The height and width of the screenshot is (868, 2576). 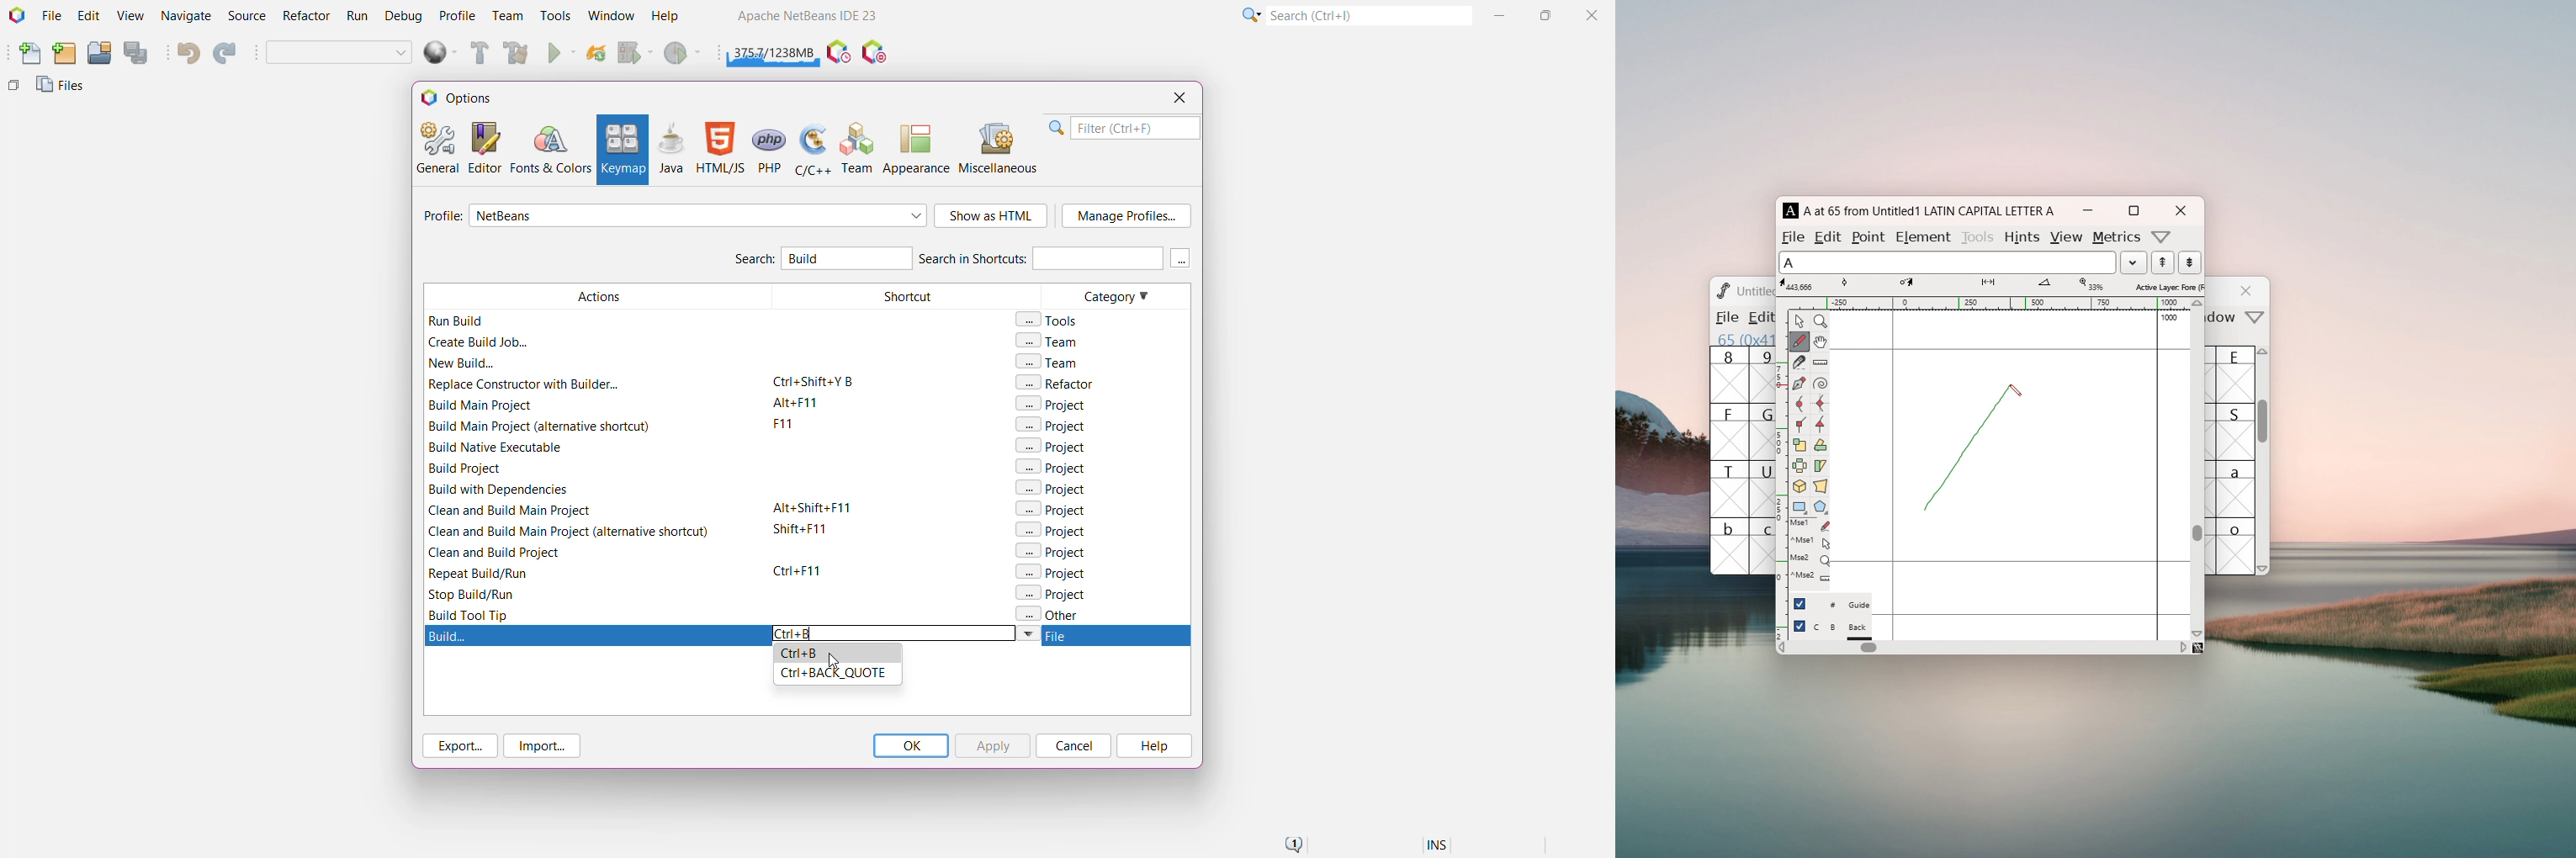 I want to click on level of maginification, so click(x=2090, y=284).